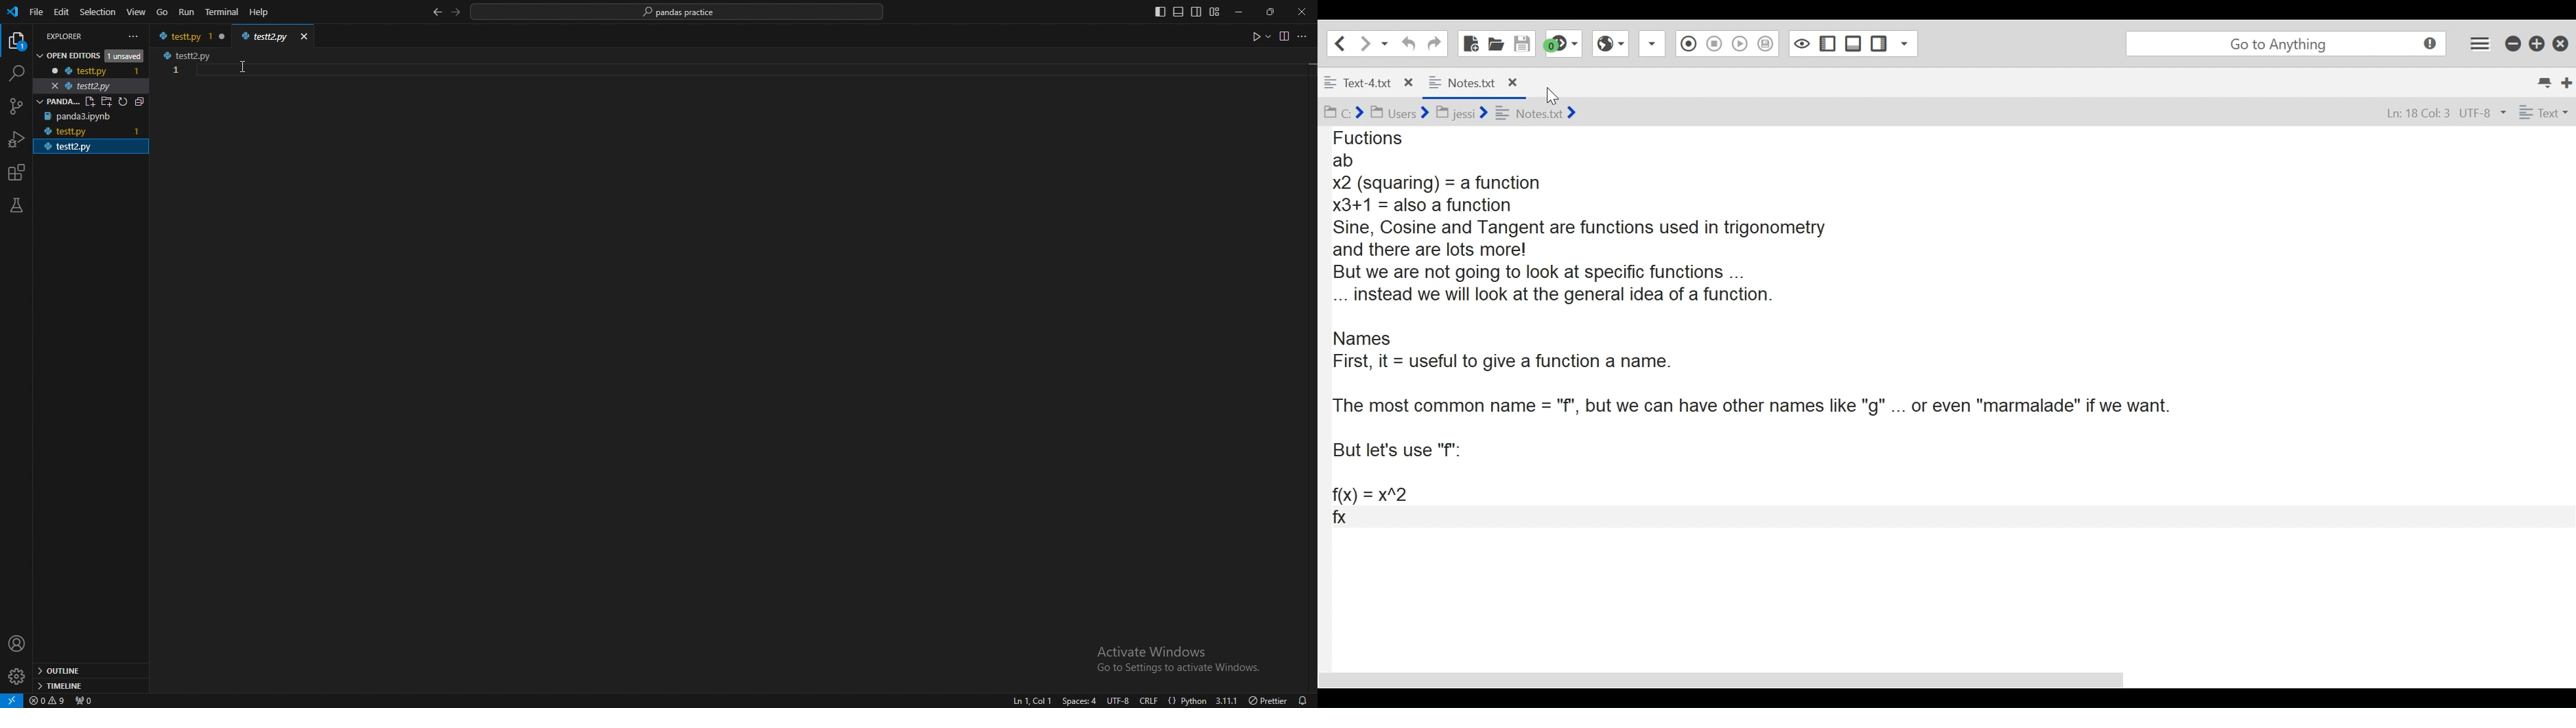  I want to click on file, so click(37, 12).